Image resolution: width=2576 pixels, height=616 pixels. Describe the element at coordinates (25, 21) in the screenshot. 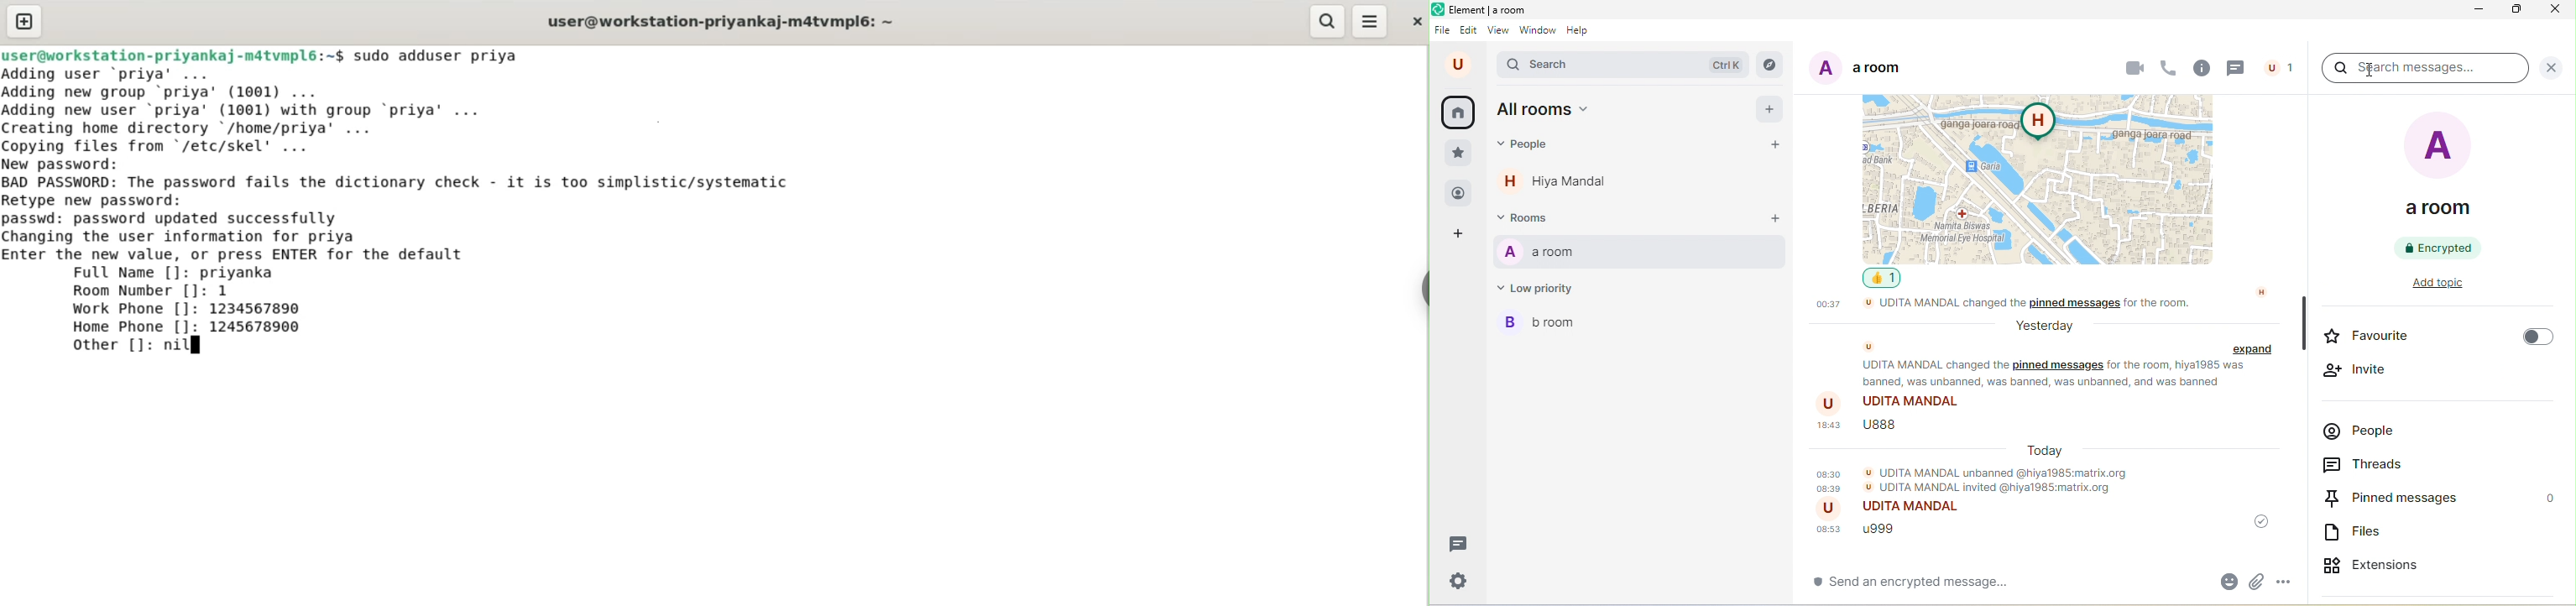

I see `new tab` at that location.